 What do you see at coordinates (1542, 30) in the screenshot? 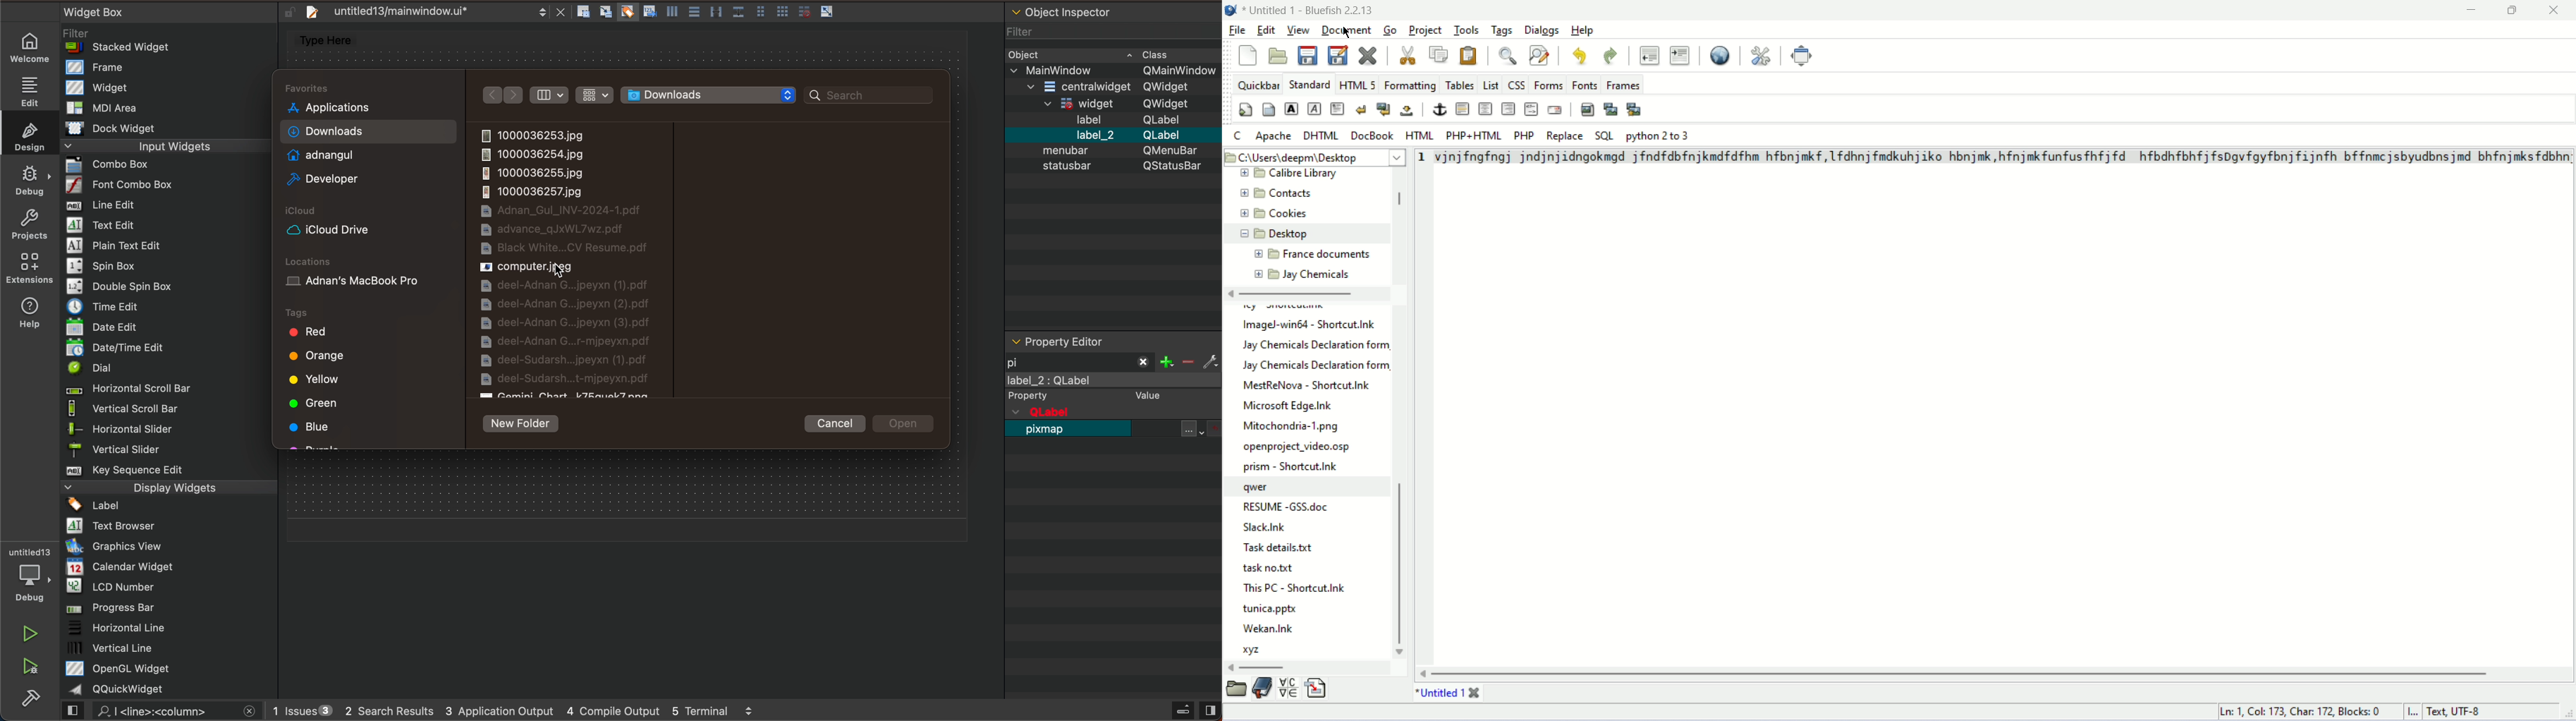
I see `dialogs` at bounding box center [1542, 30].